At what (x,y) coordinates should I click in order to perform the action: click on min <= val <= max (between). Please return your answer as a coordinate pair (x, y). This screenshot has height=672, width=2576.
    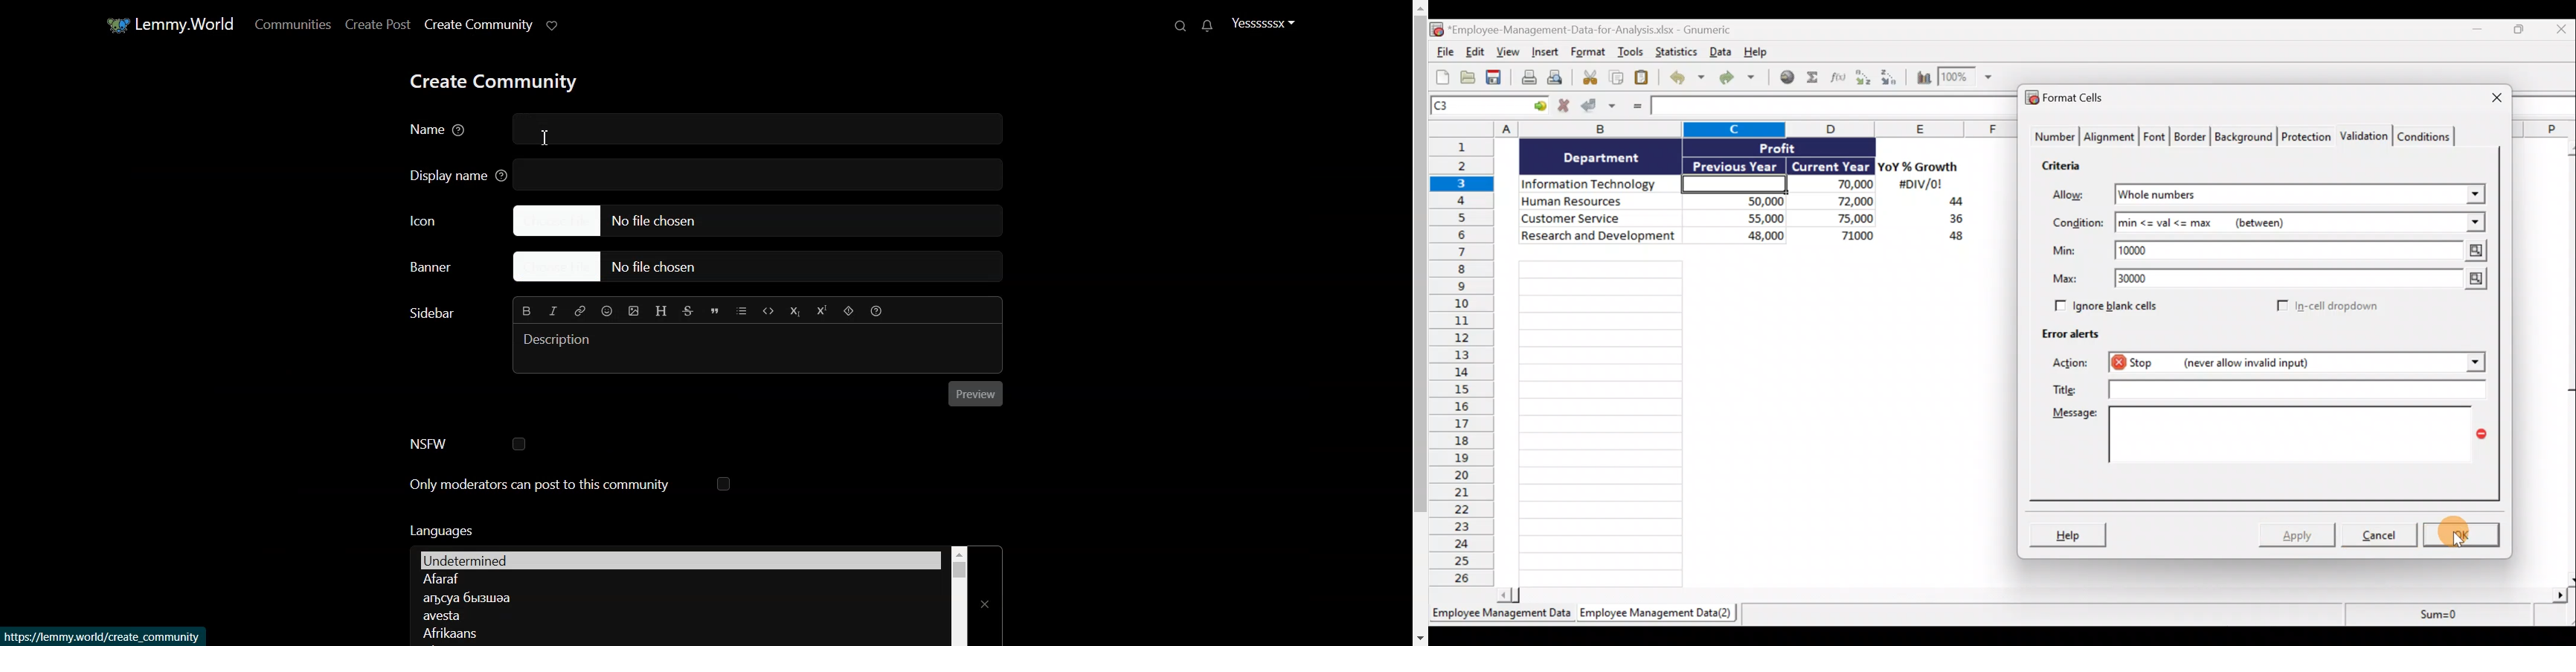
    Looking at the image, I should click on (2284, 225).